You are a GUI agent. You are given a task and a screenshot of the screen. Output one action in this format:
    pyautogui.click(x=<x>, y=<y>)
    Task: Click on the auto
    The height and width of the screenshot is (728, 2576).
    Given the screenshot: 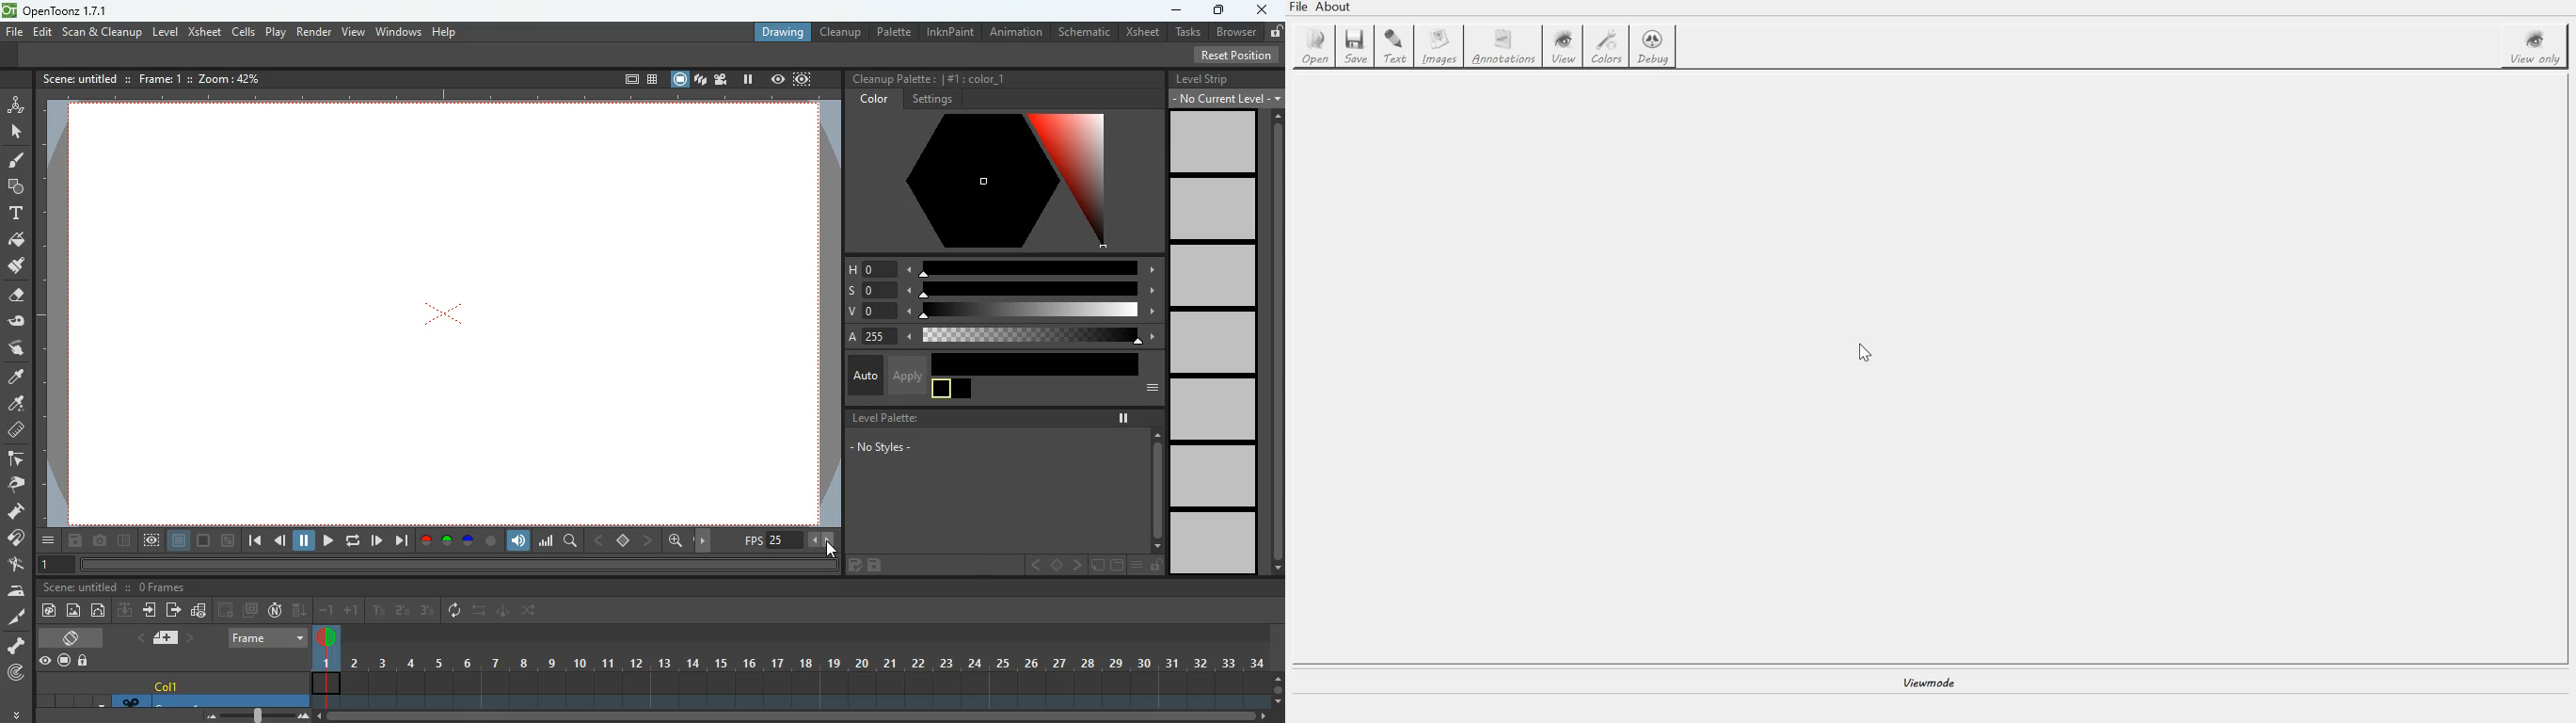 What is the action you would take?
    pyautogui.click(x=865, y=377)
    